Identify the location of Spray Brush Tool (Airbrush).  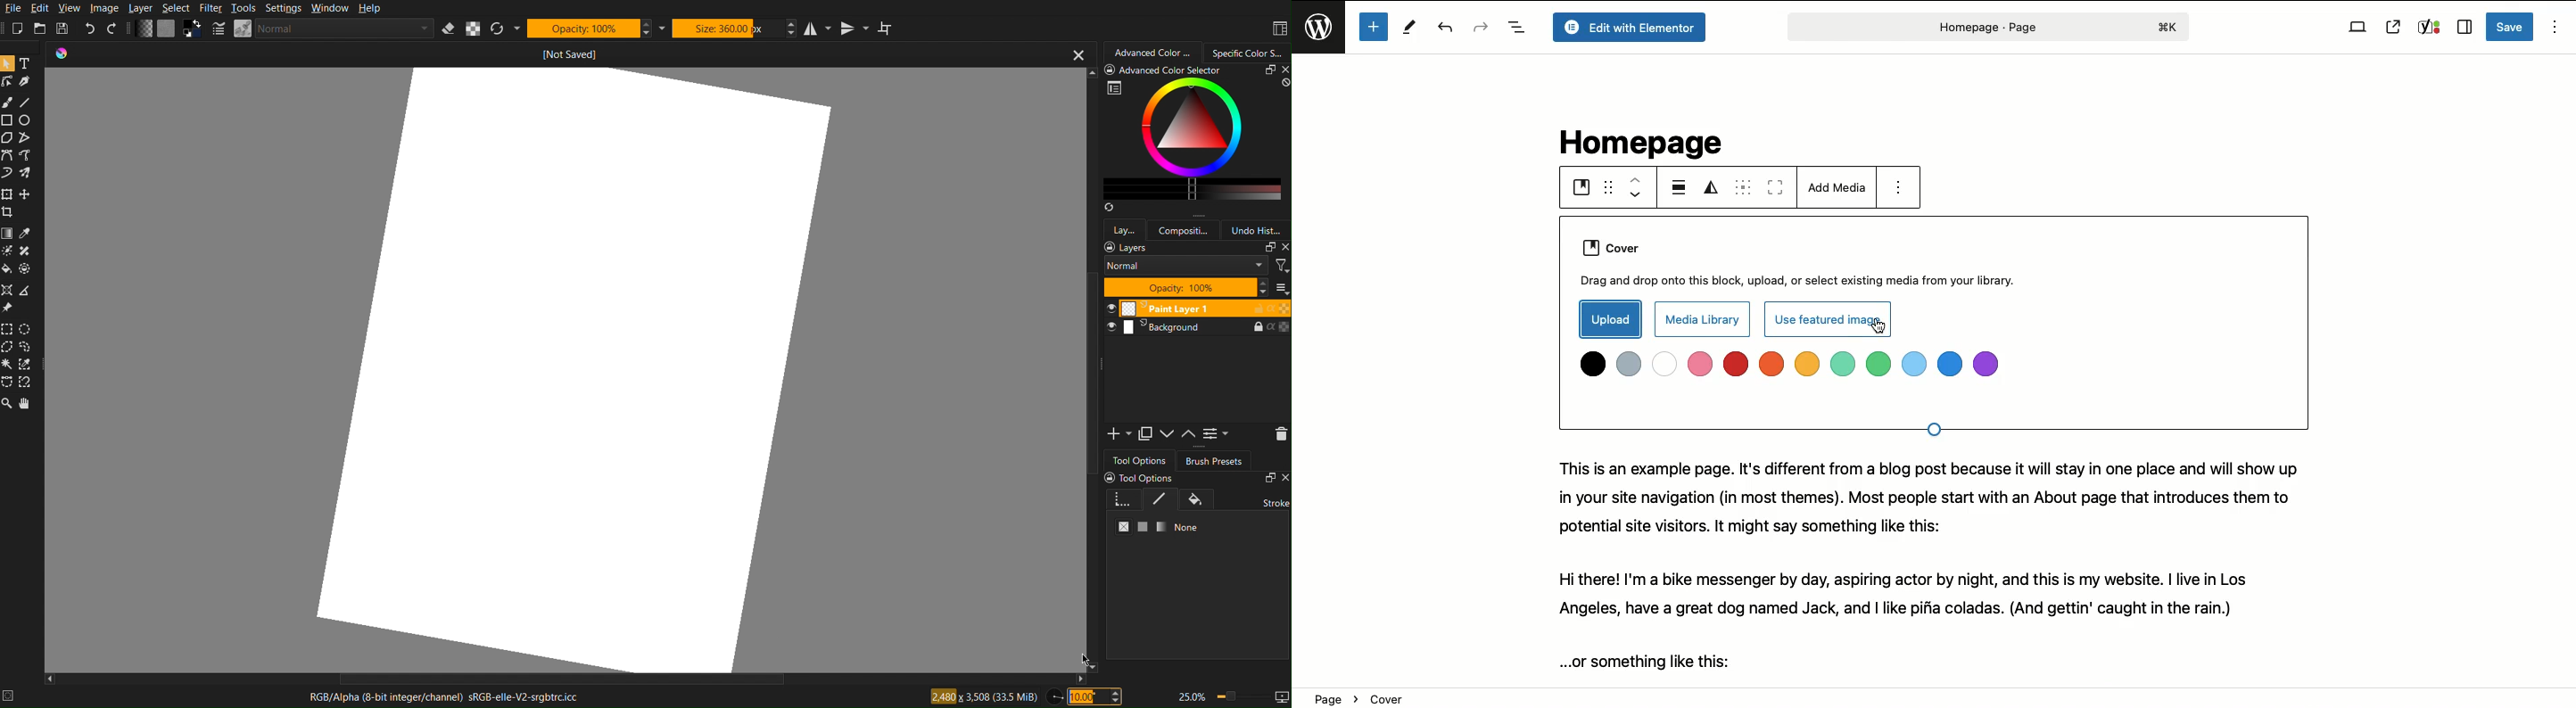
(26, 173).